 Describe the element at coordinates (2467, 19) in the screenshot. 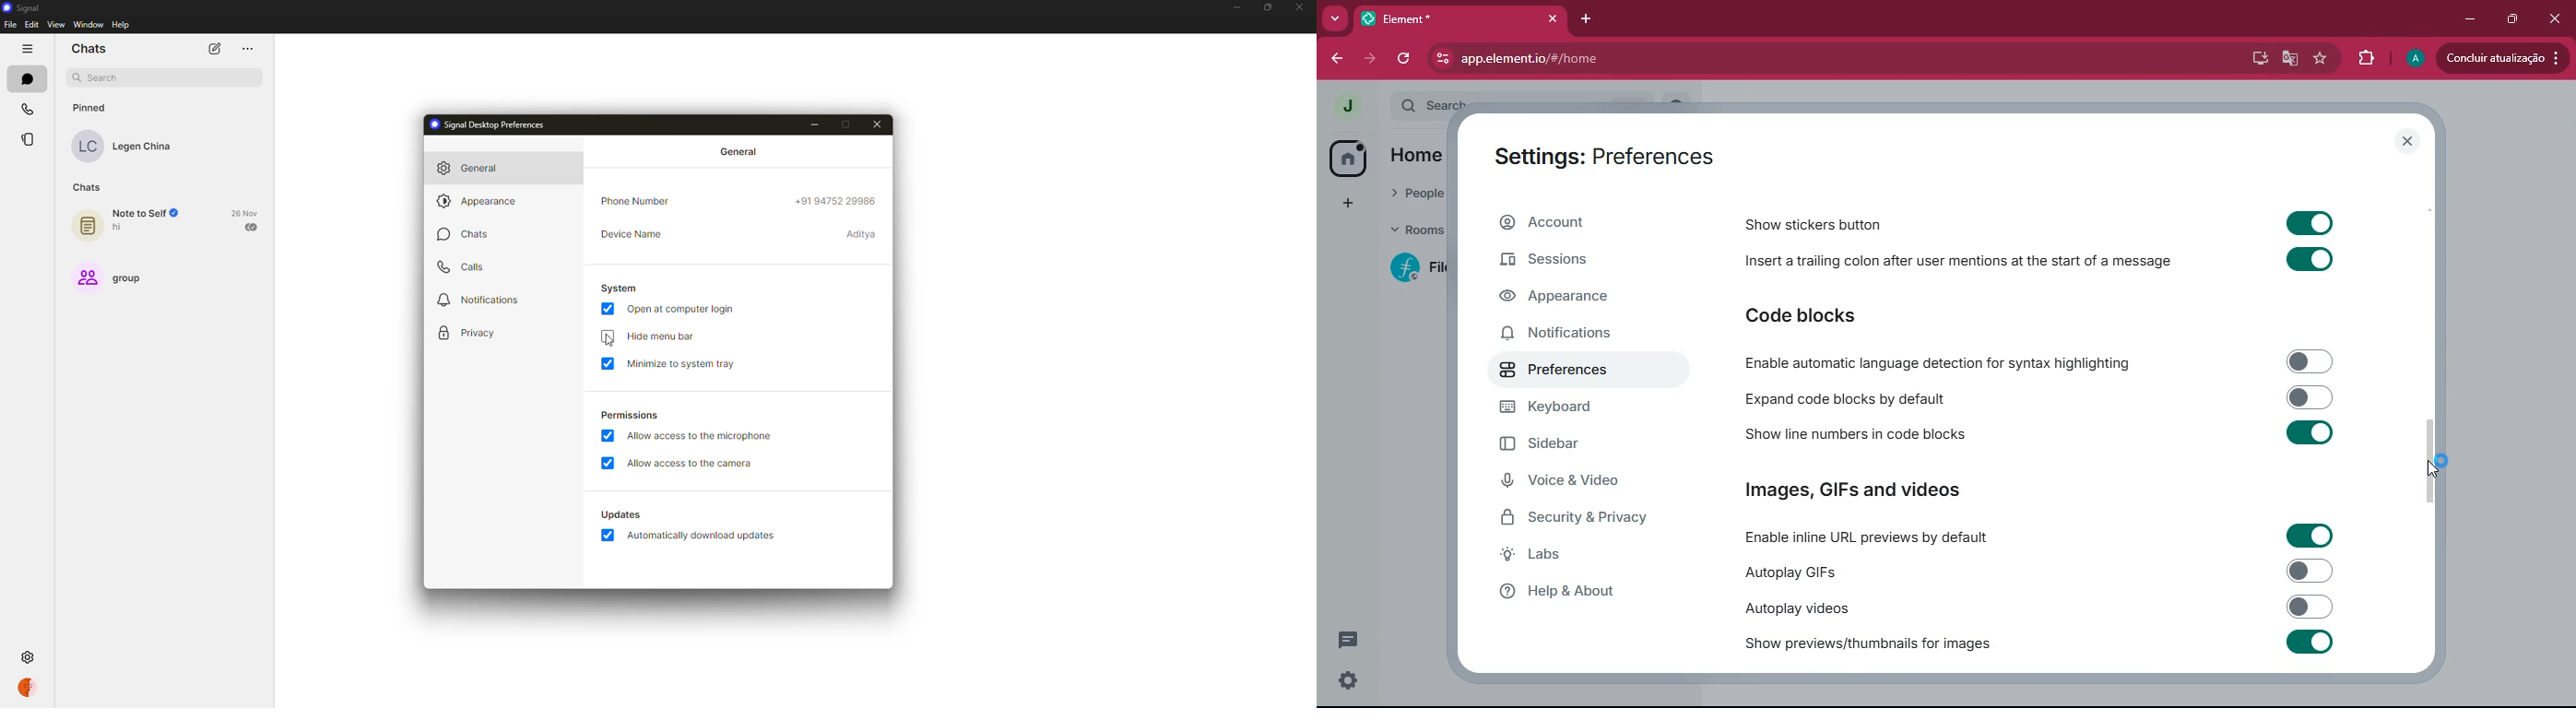

I see `minimize` at that location.